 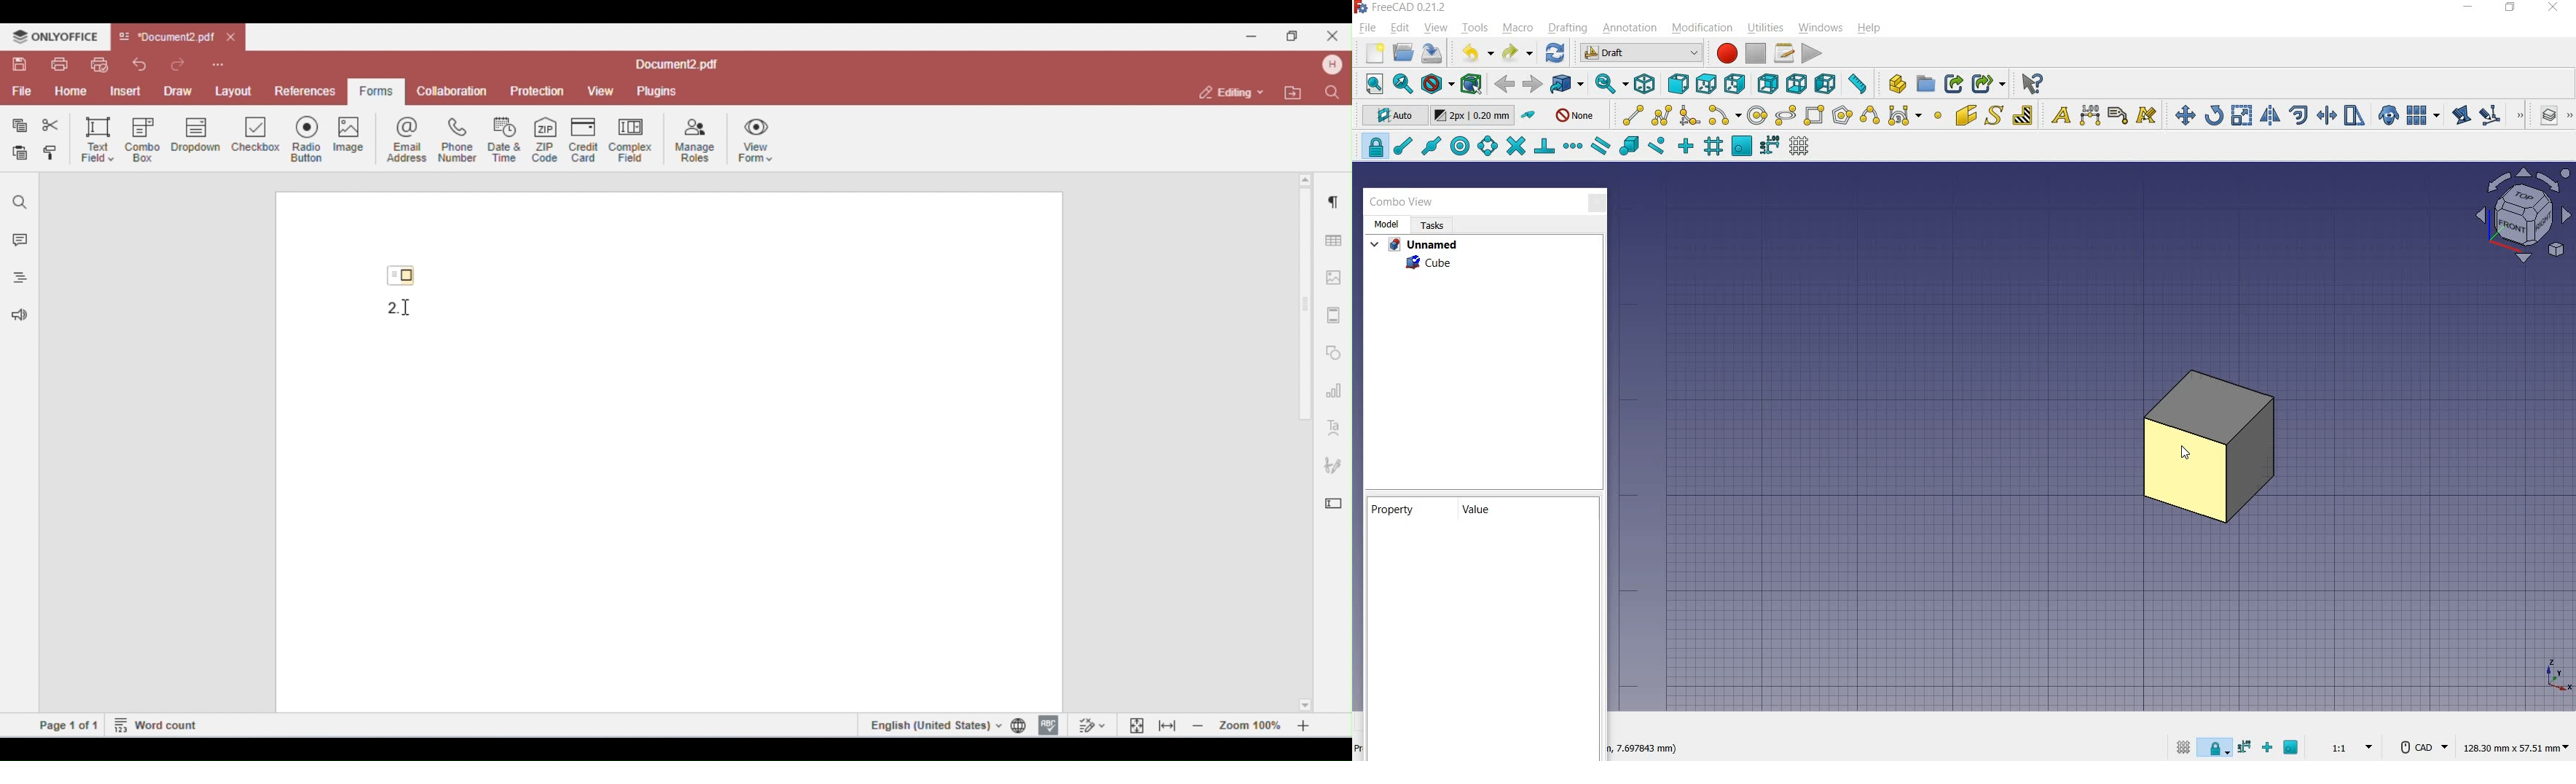 What do you see at coordinates (1566, 85) in the screenshot?
I see `go to linked objects` at bounding box center [1566, 85].